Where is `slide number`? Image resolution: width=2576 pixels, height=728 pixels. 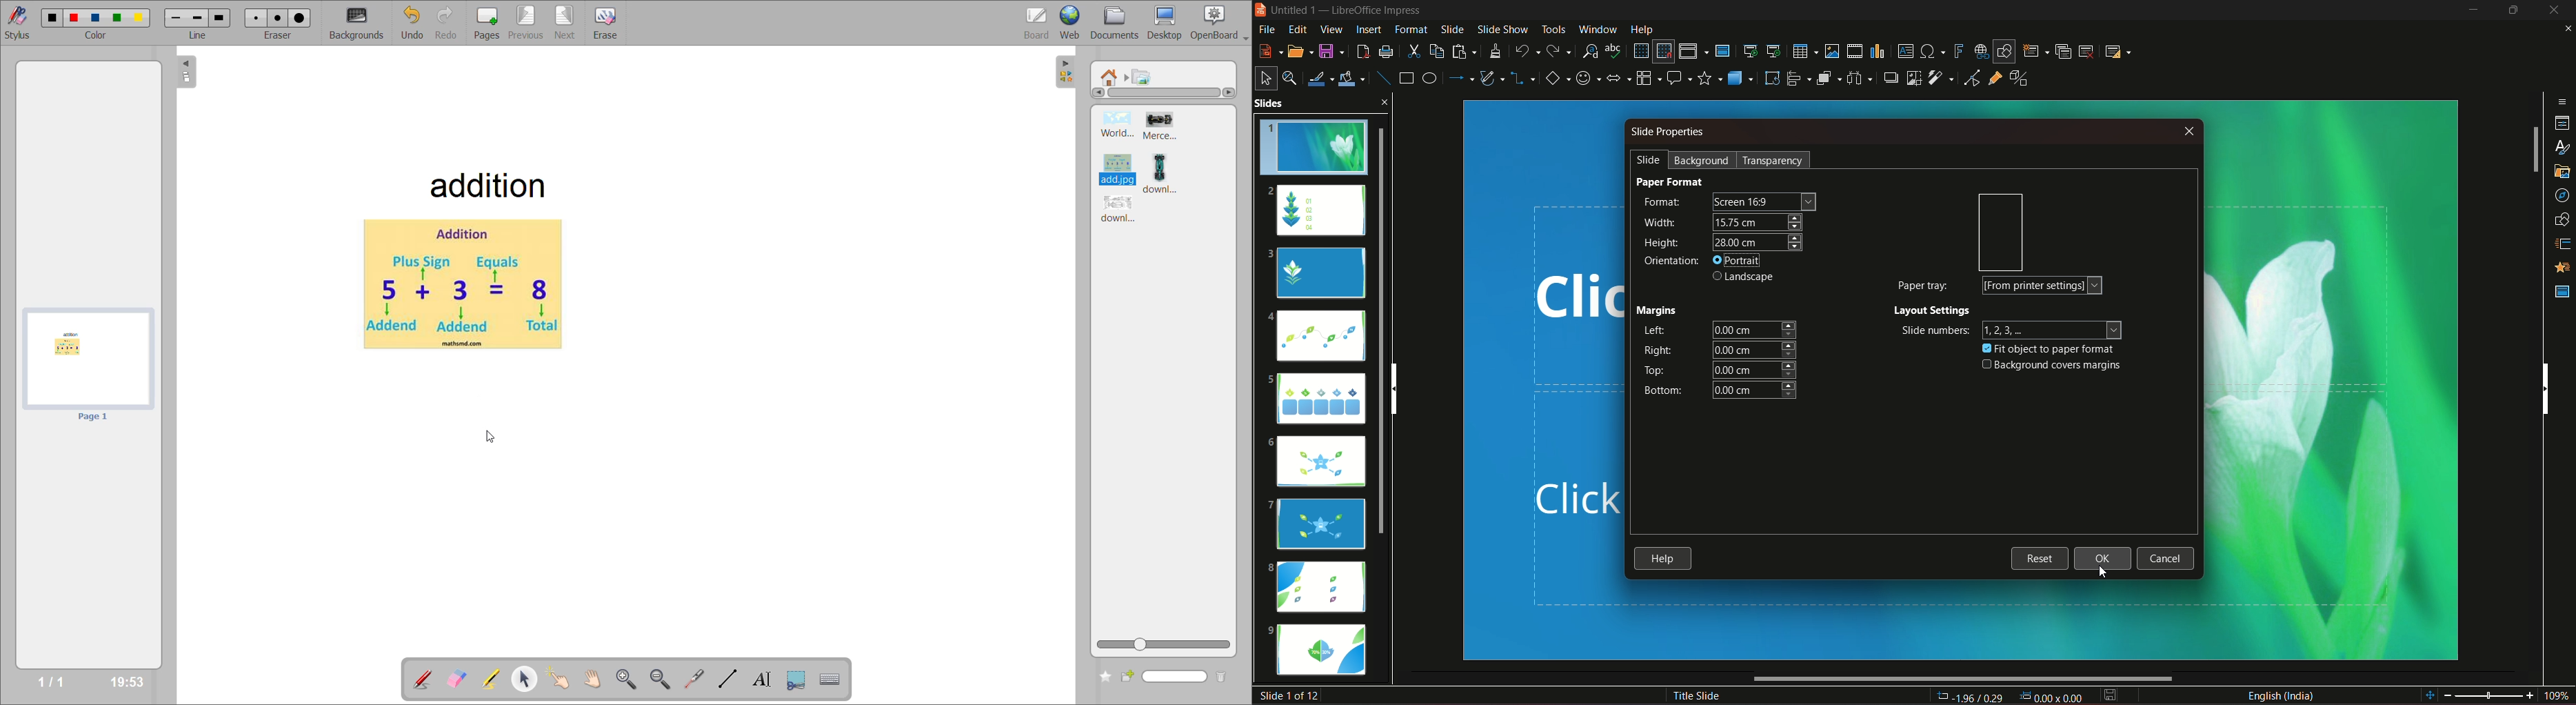 slide number is located at coordinates (1292, 695).